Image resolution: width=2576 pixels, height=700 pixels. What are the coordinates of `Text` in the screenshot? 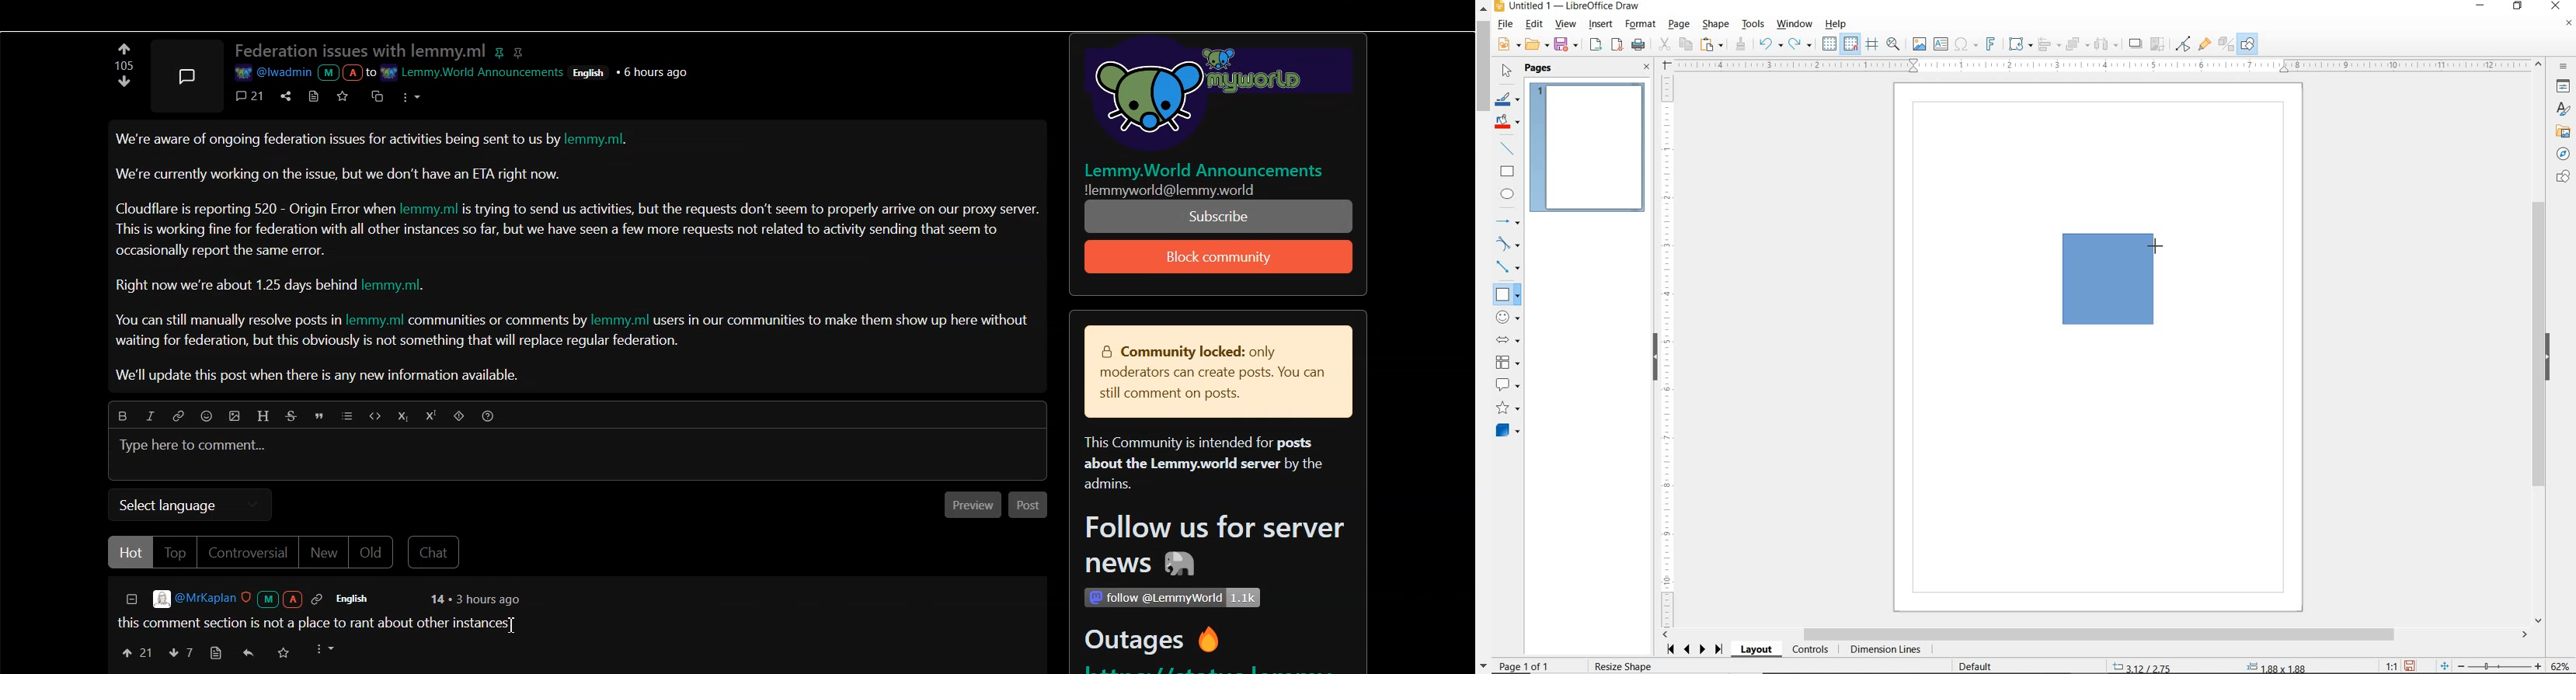 It's located at (121, 65).